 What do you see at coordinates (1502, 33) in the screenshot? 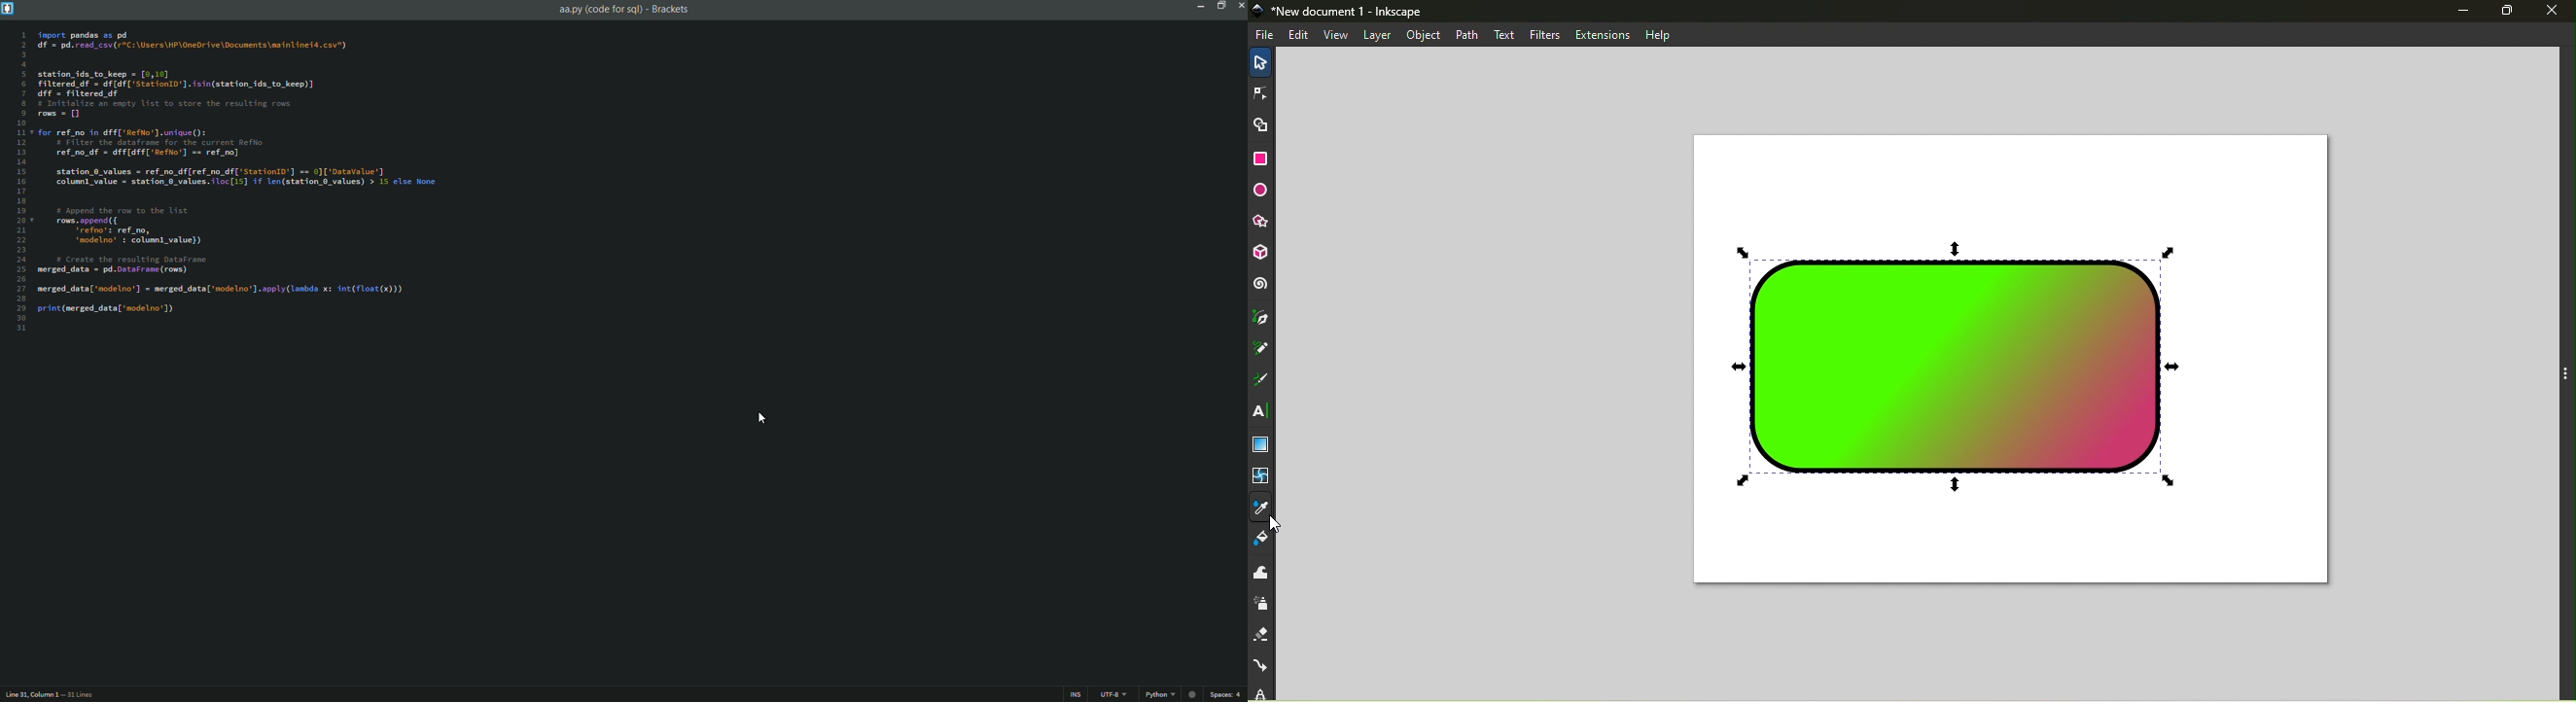
I see `text` at bounding box center [1502, 33].